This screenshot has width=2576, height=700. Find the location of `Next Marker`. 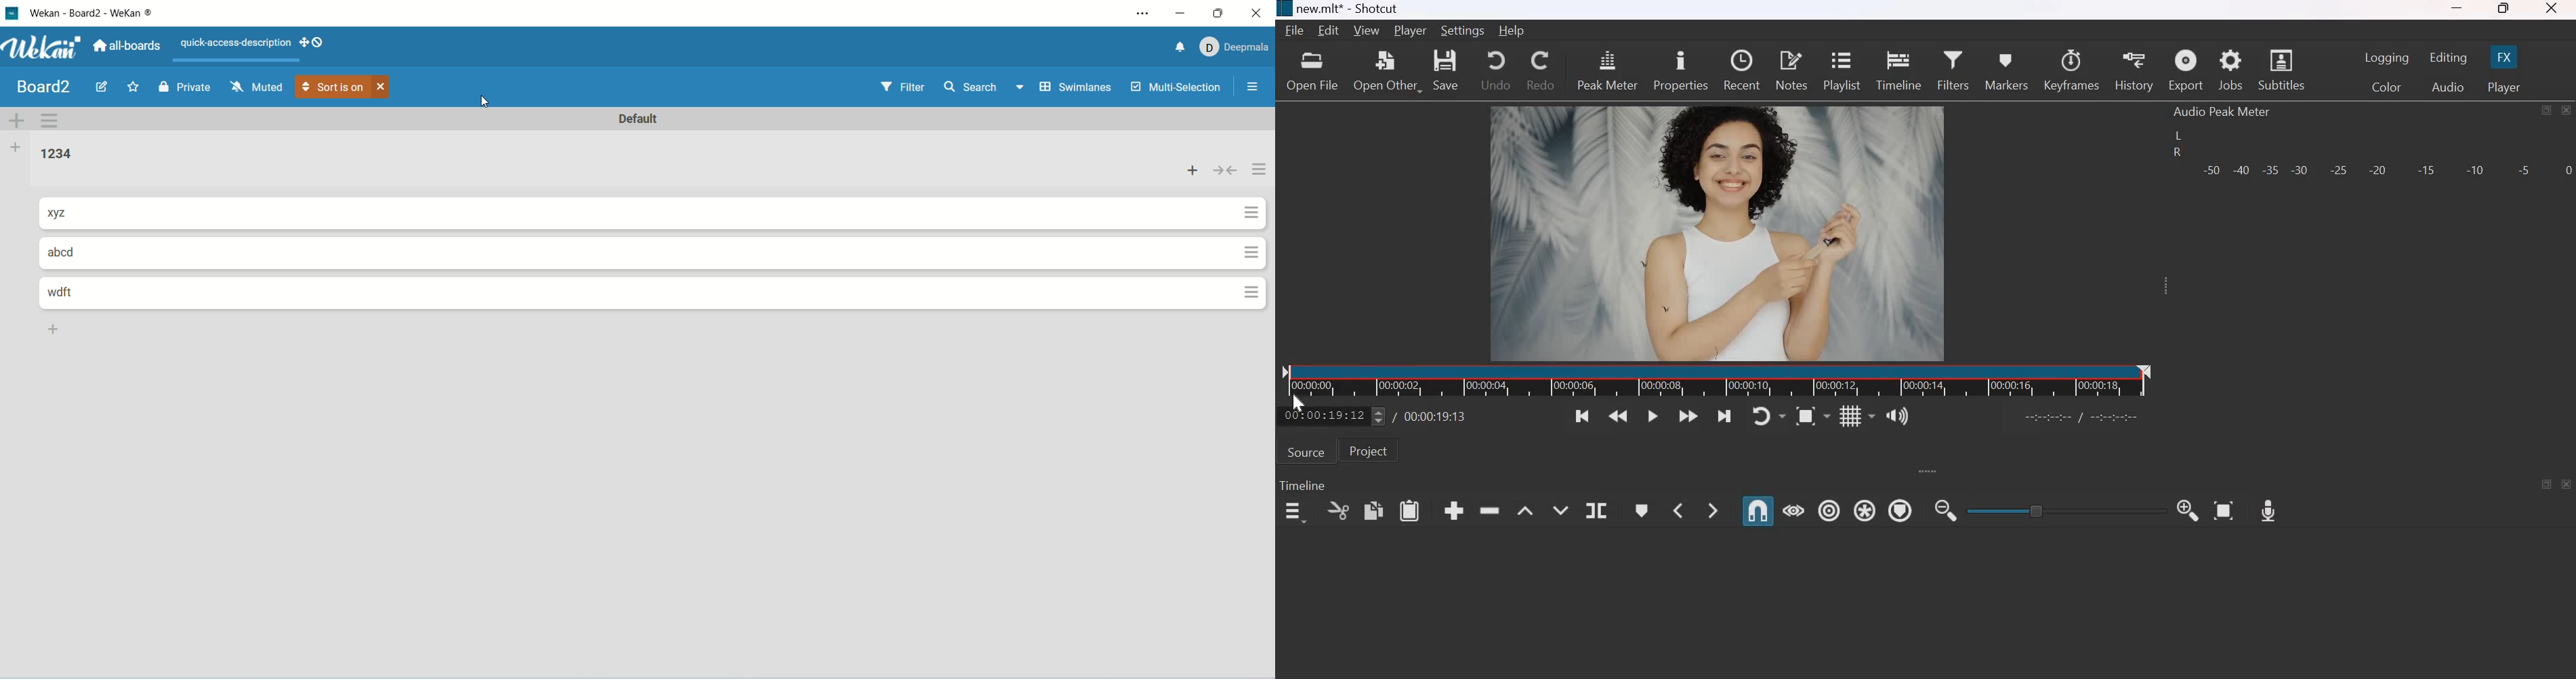

Next Marker is located at coordinates (1713, 508).